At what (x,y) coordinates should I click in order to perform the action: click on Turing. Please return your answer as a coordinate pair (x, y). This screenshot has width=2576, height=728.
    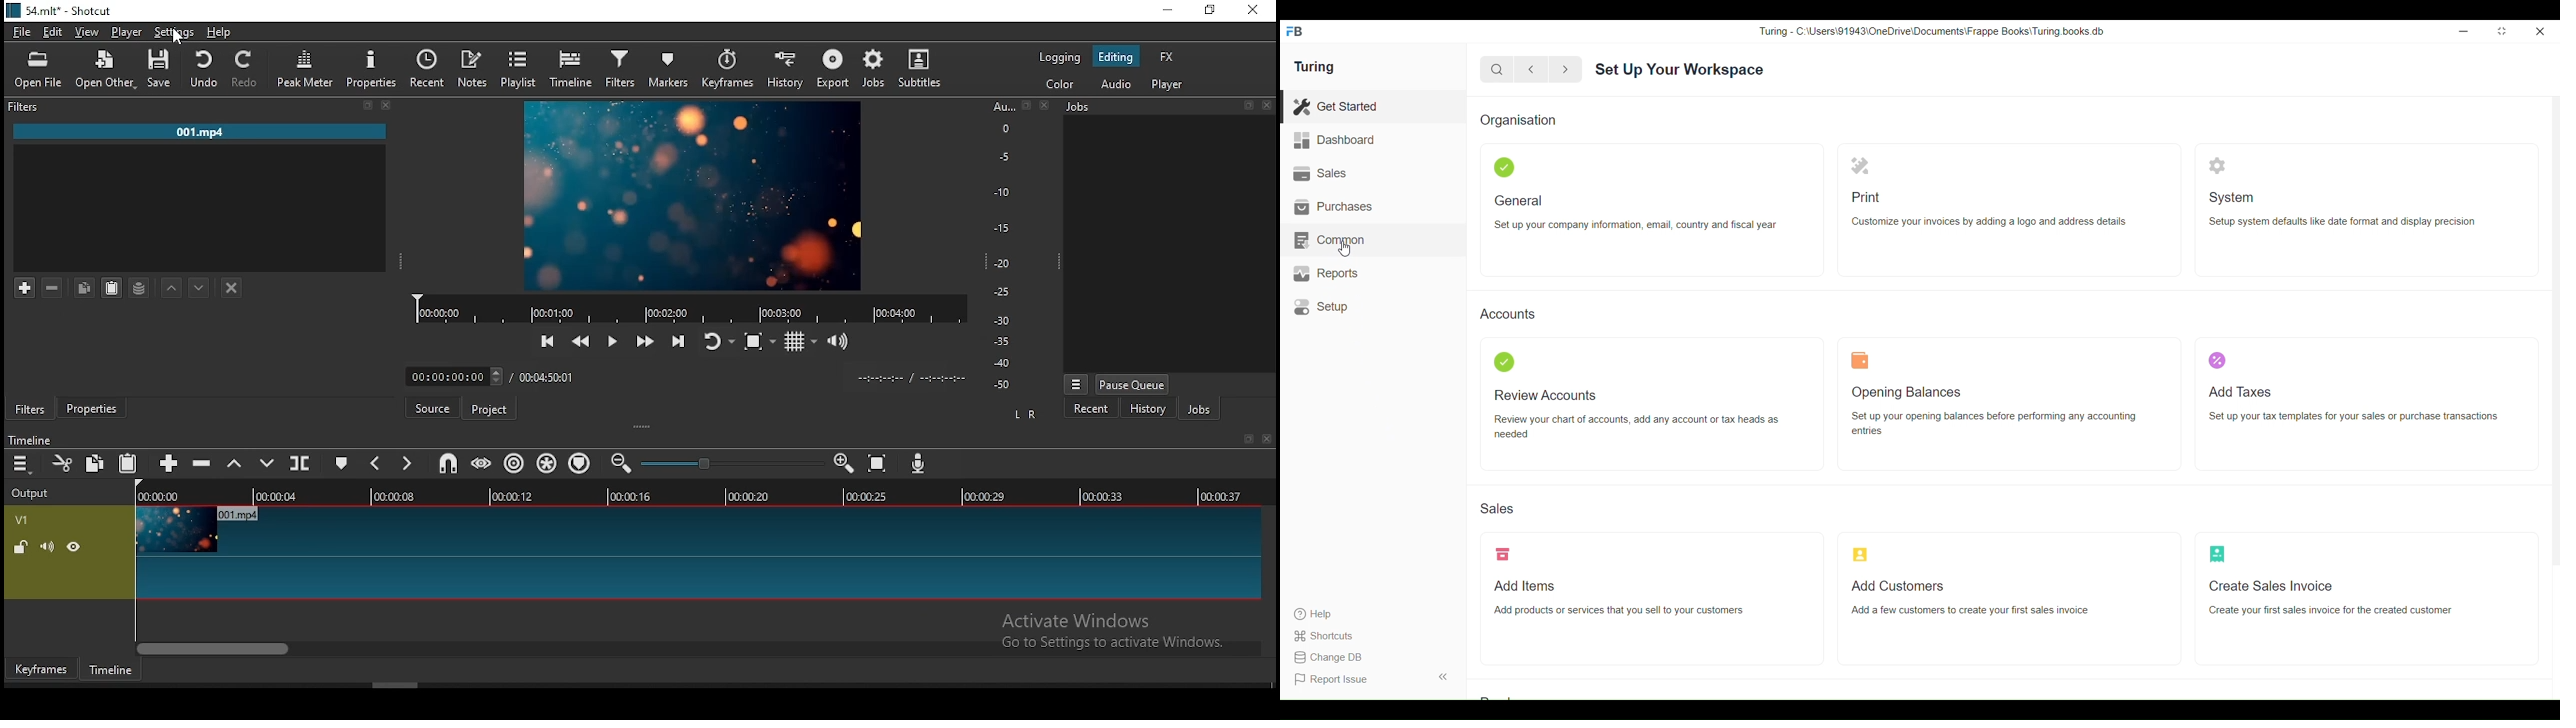
    Looking at the image, I should click on (1315, 67).